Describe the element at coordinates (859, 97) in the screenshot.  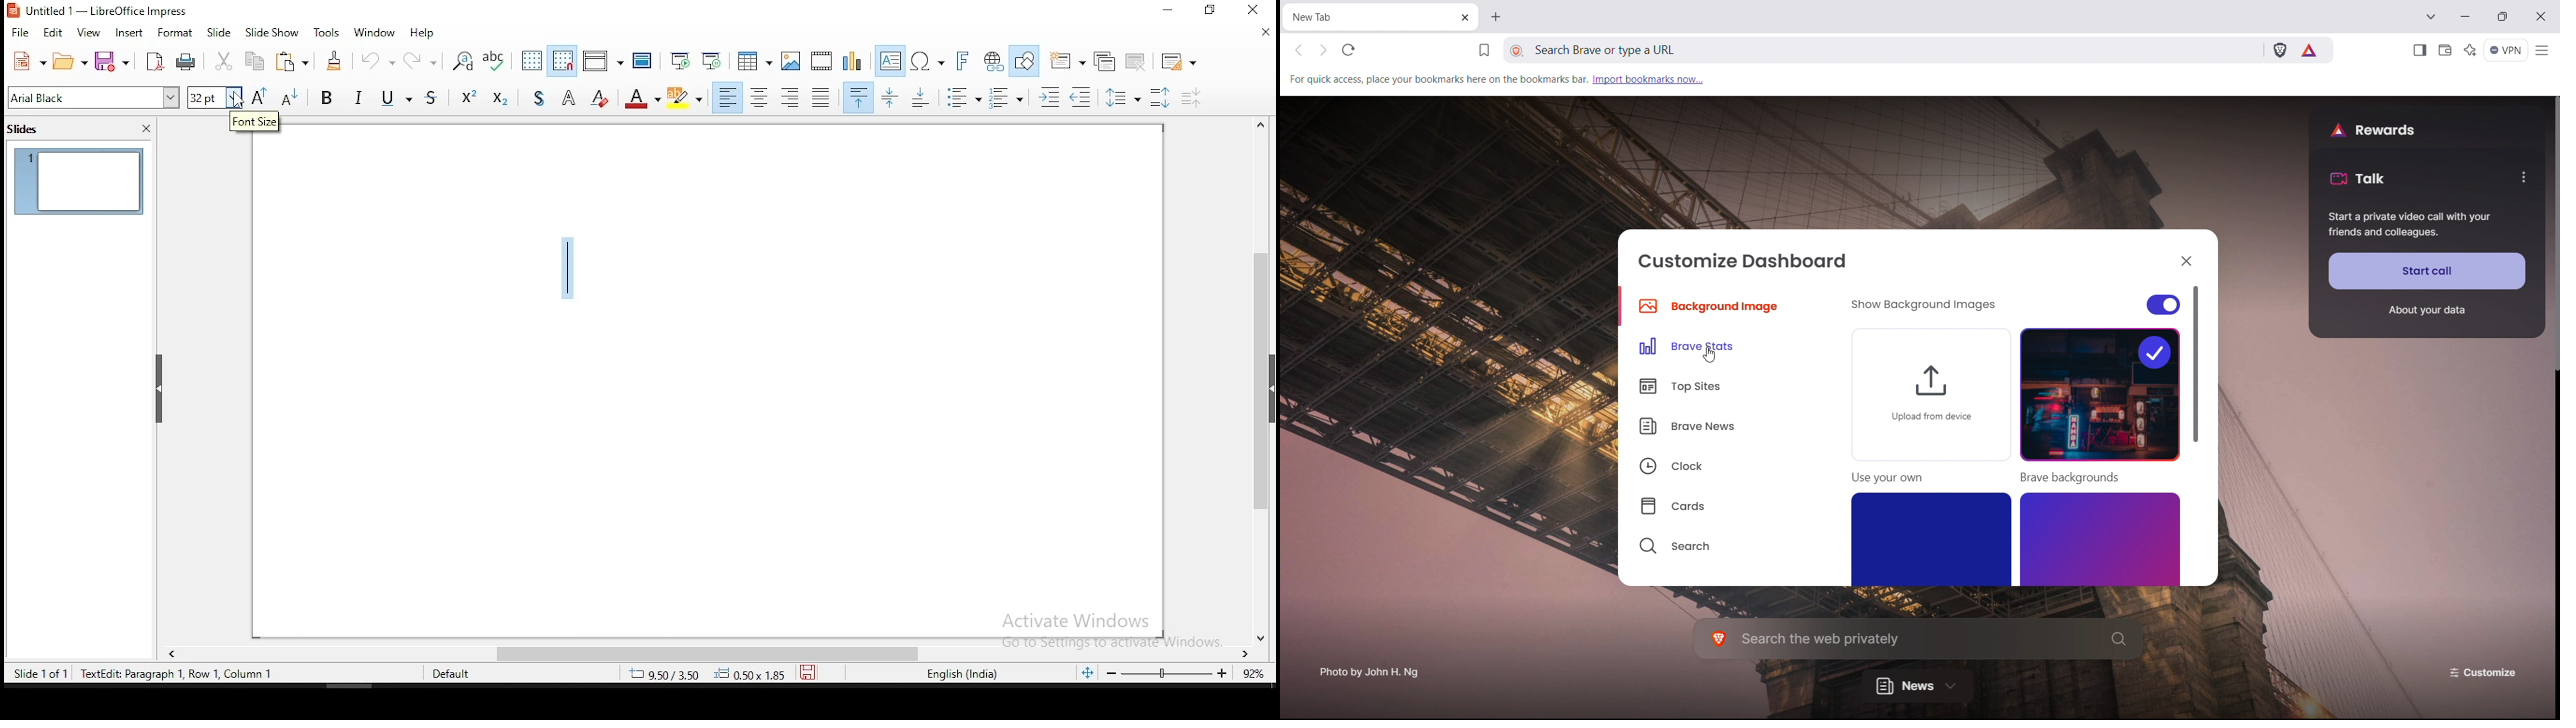
I see `Space below paragraph` at that location.